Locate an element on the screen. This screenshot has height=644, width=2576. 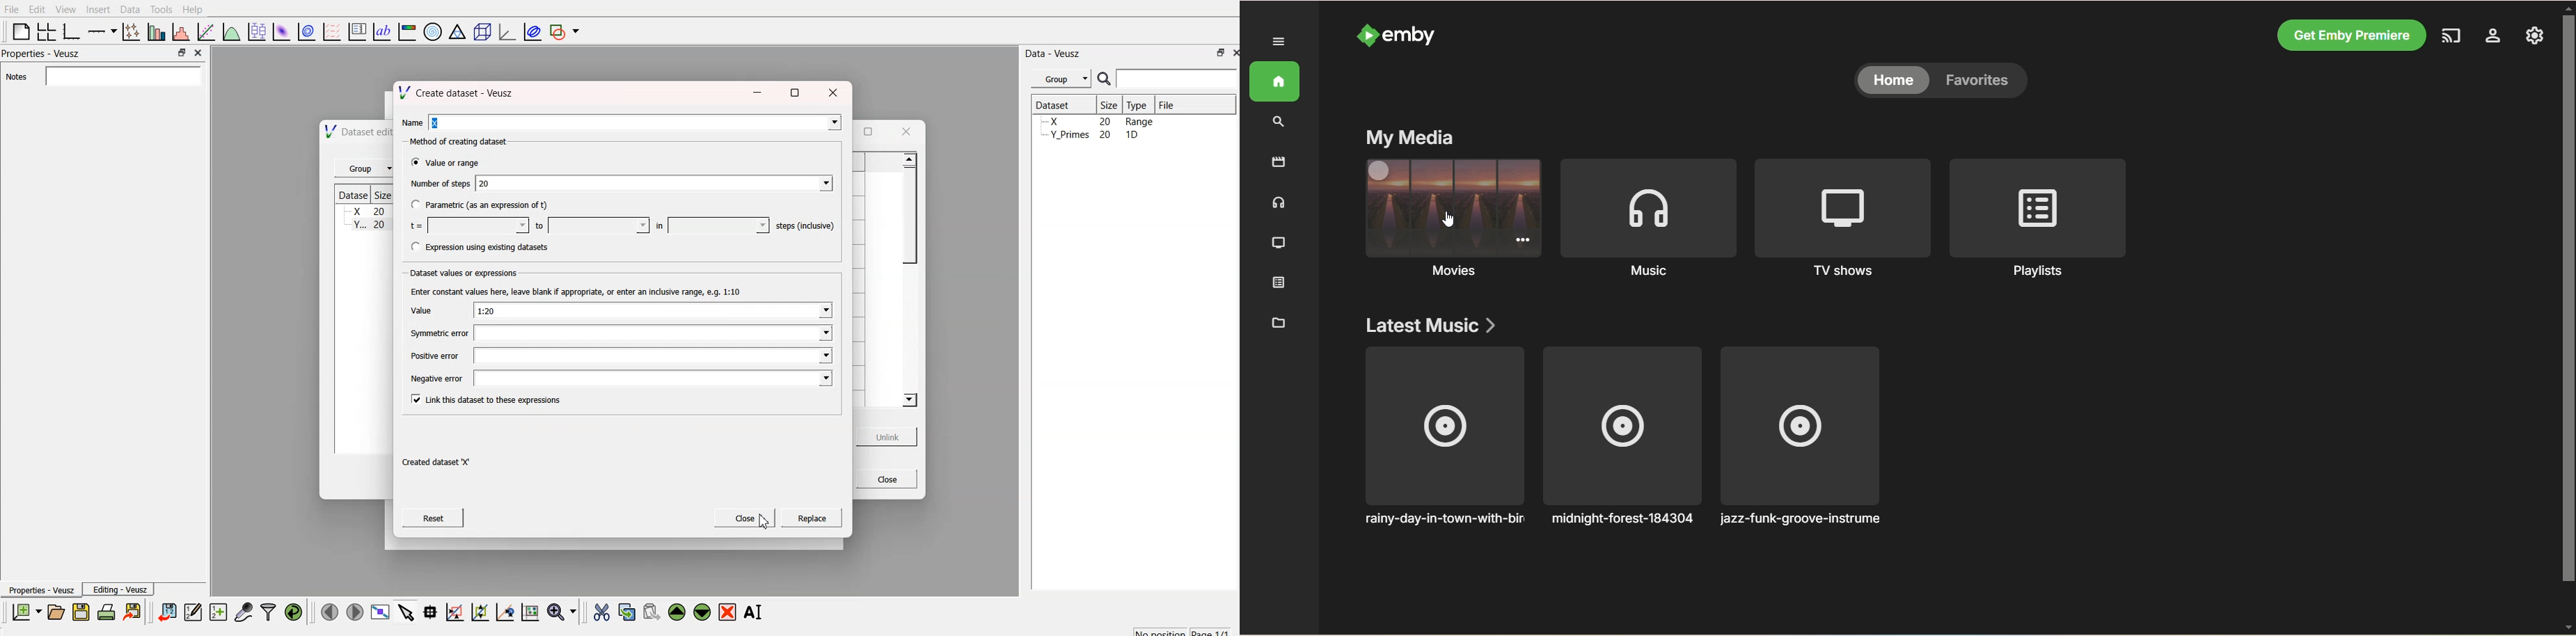
move to previous page is located at coordinates (328, 611).